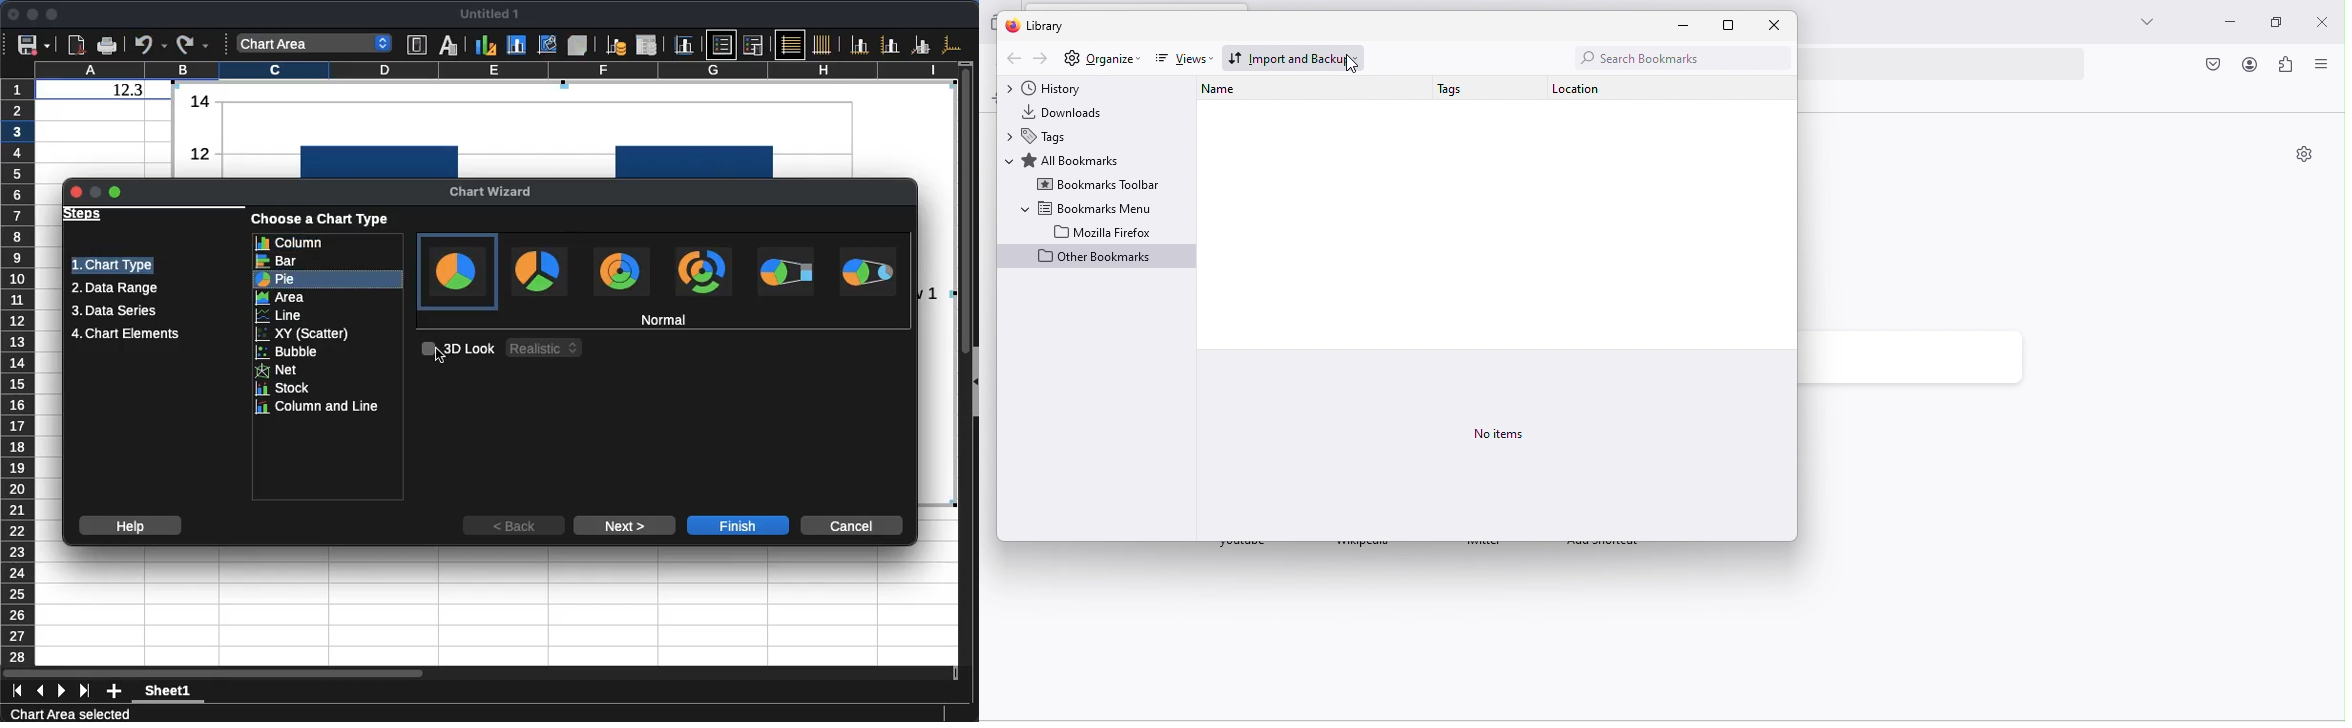  What do you see at coordinates (1691, 26) in the screenshot?
I see `minimize` at bounding box center [1691, 26].